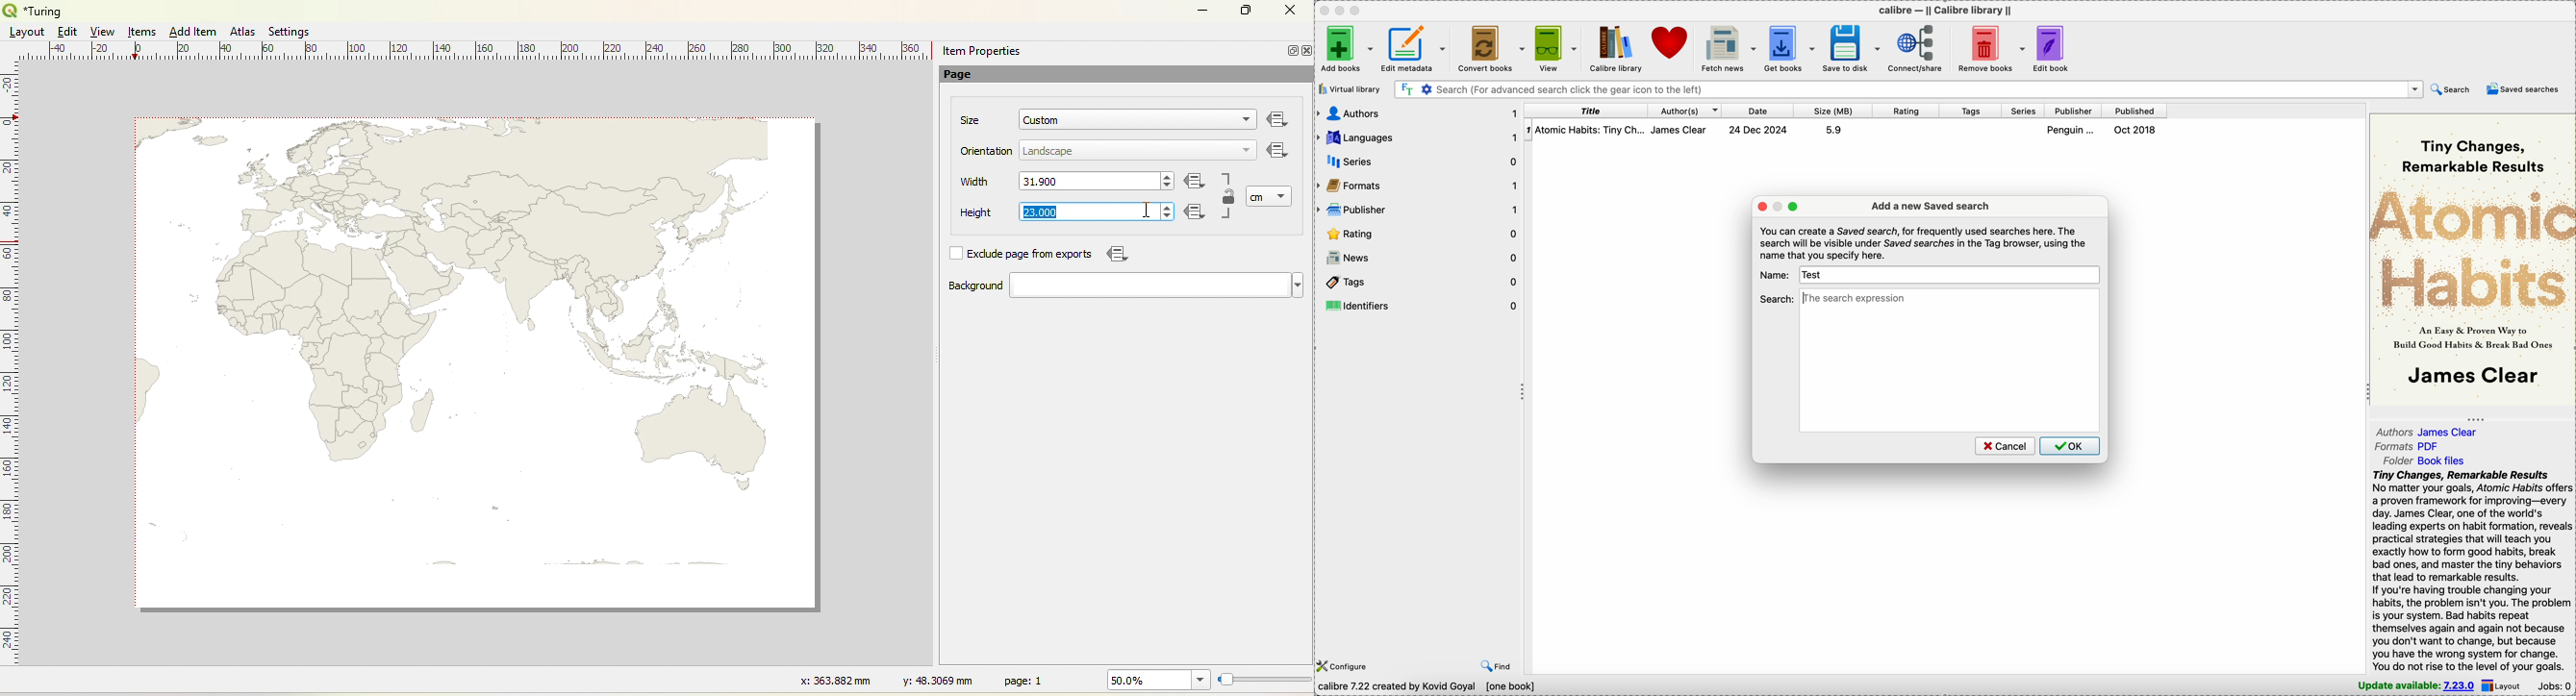  Describe the element at coordinates (988, 151) in the screenshot. I see `Orientation` at that location.